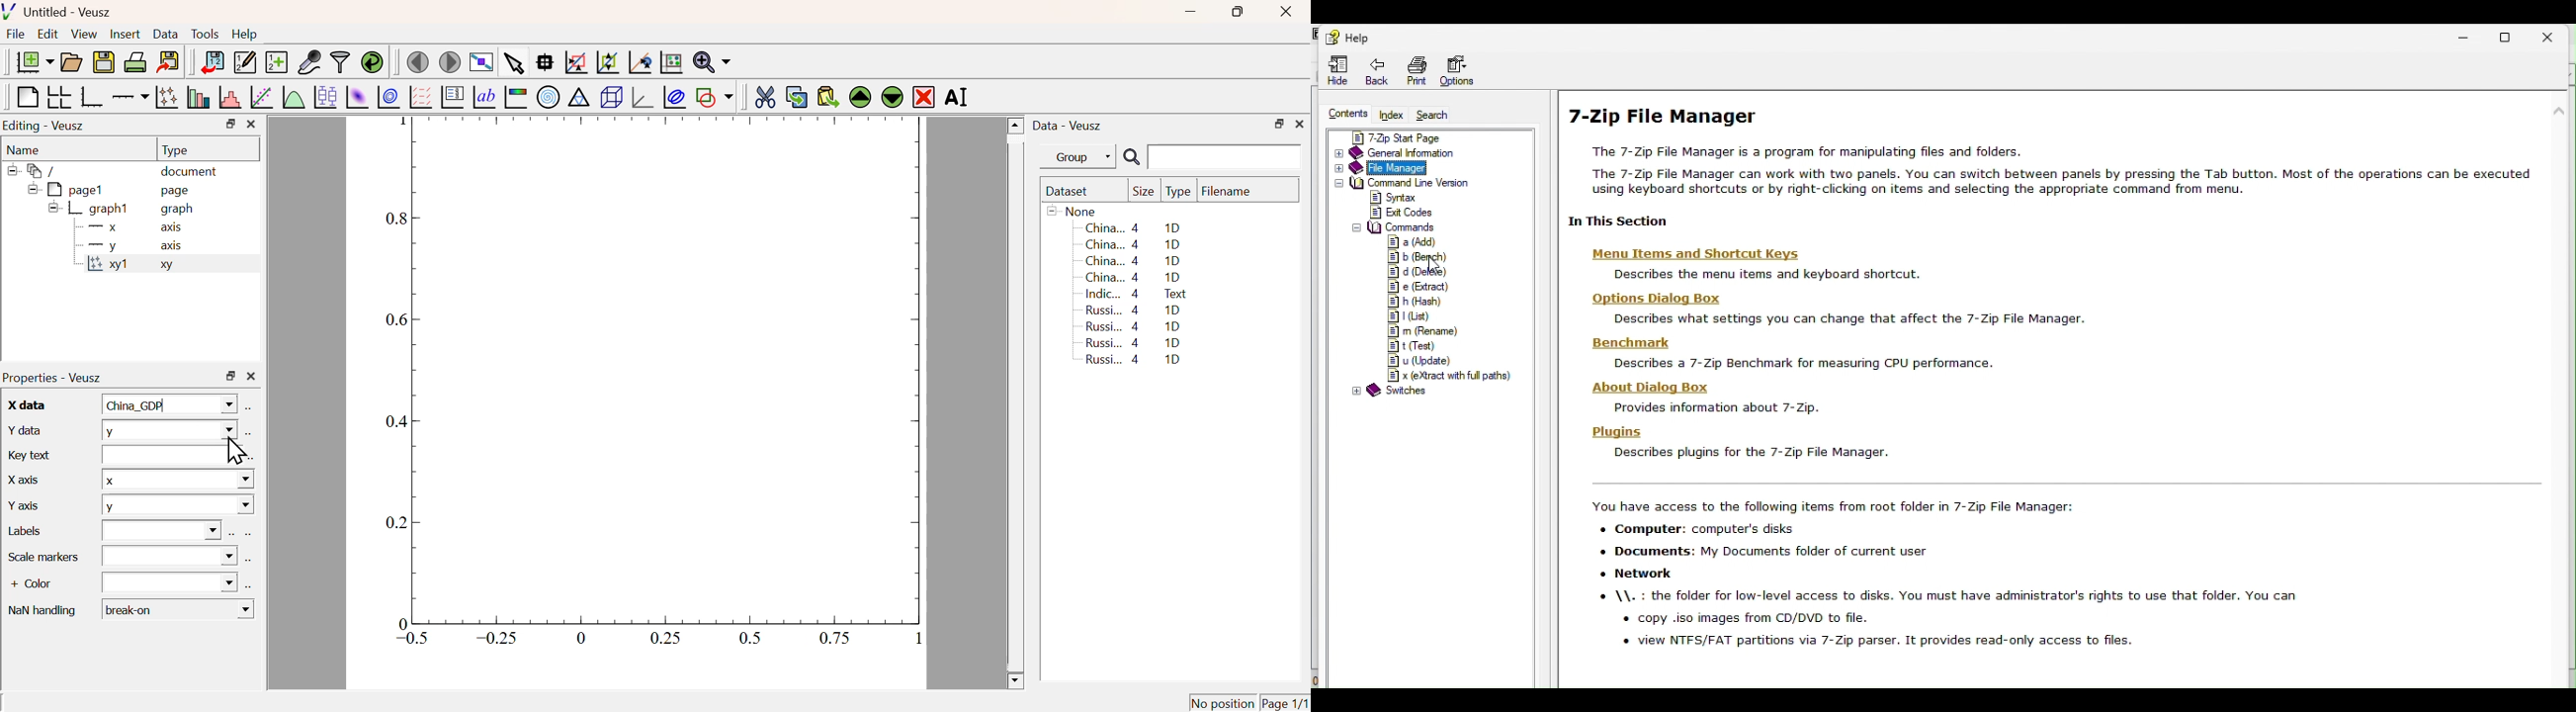  I want to click on a, so click(1418, 243).